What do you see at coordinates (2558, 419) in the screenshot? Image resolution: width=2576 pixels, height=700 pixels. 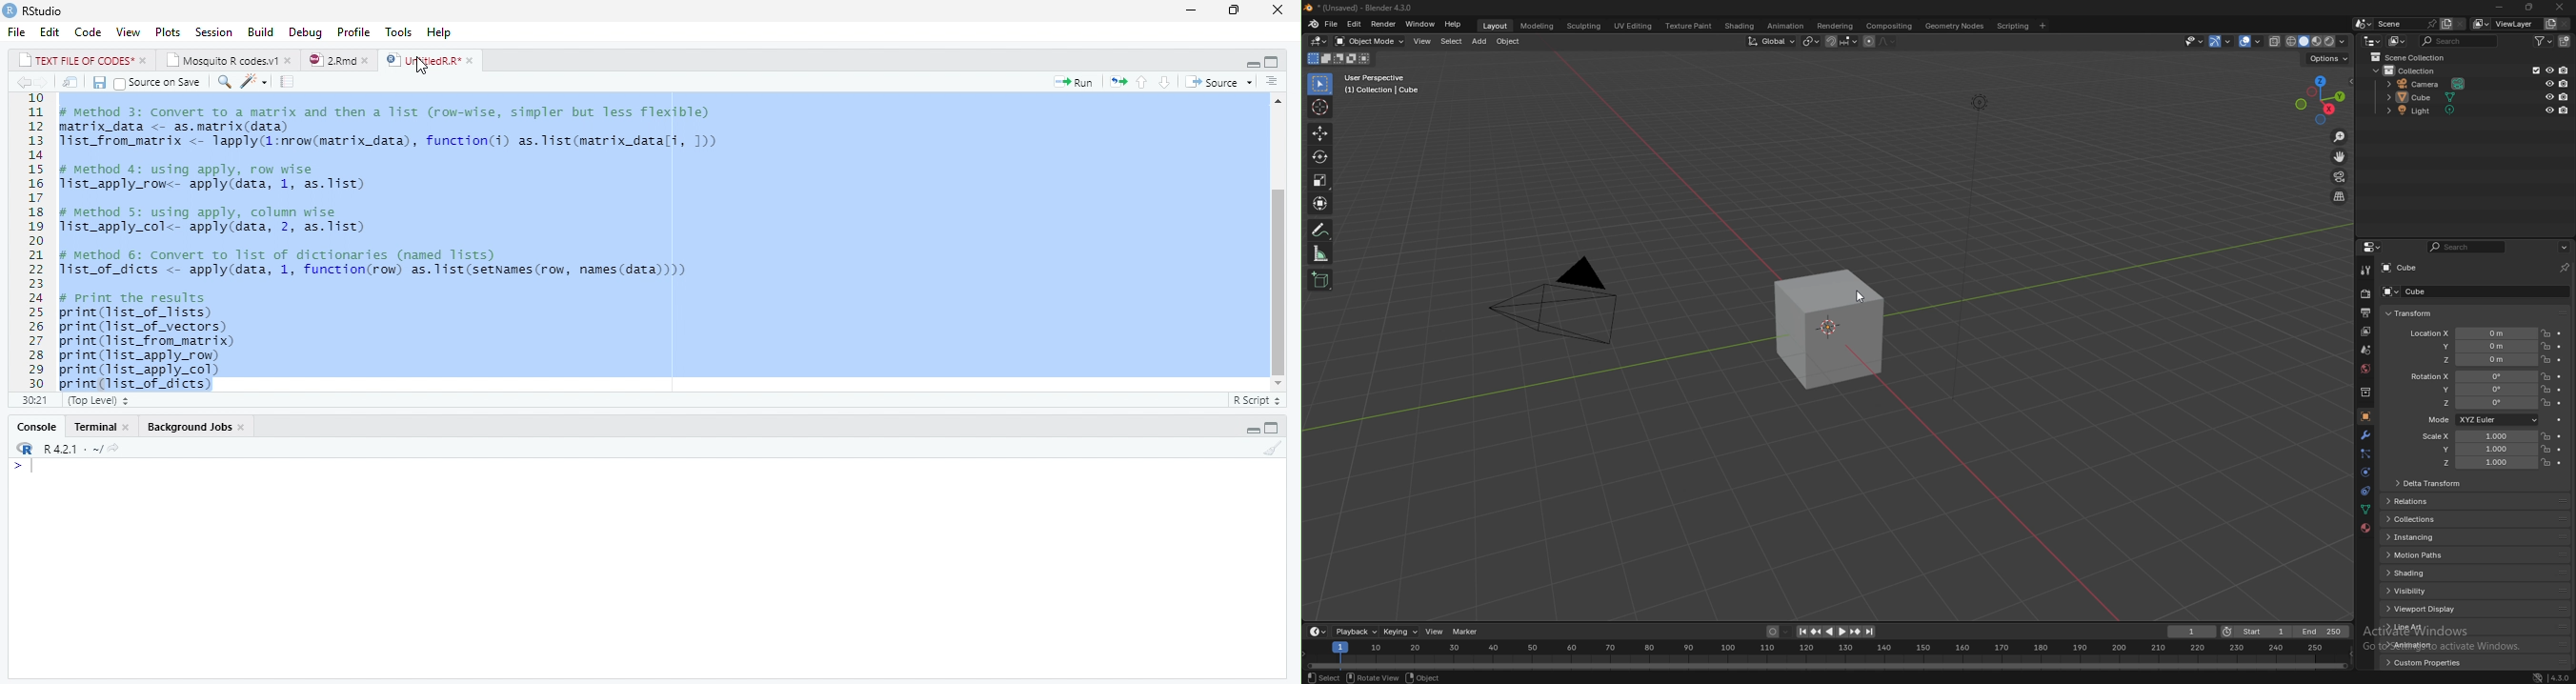 I see `animate property` at bounding box center [2558, 419].